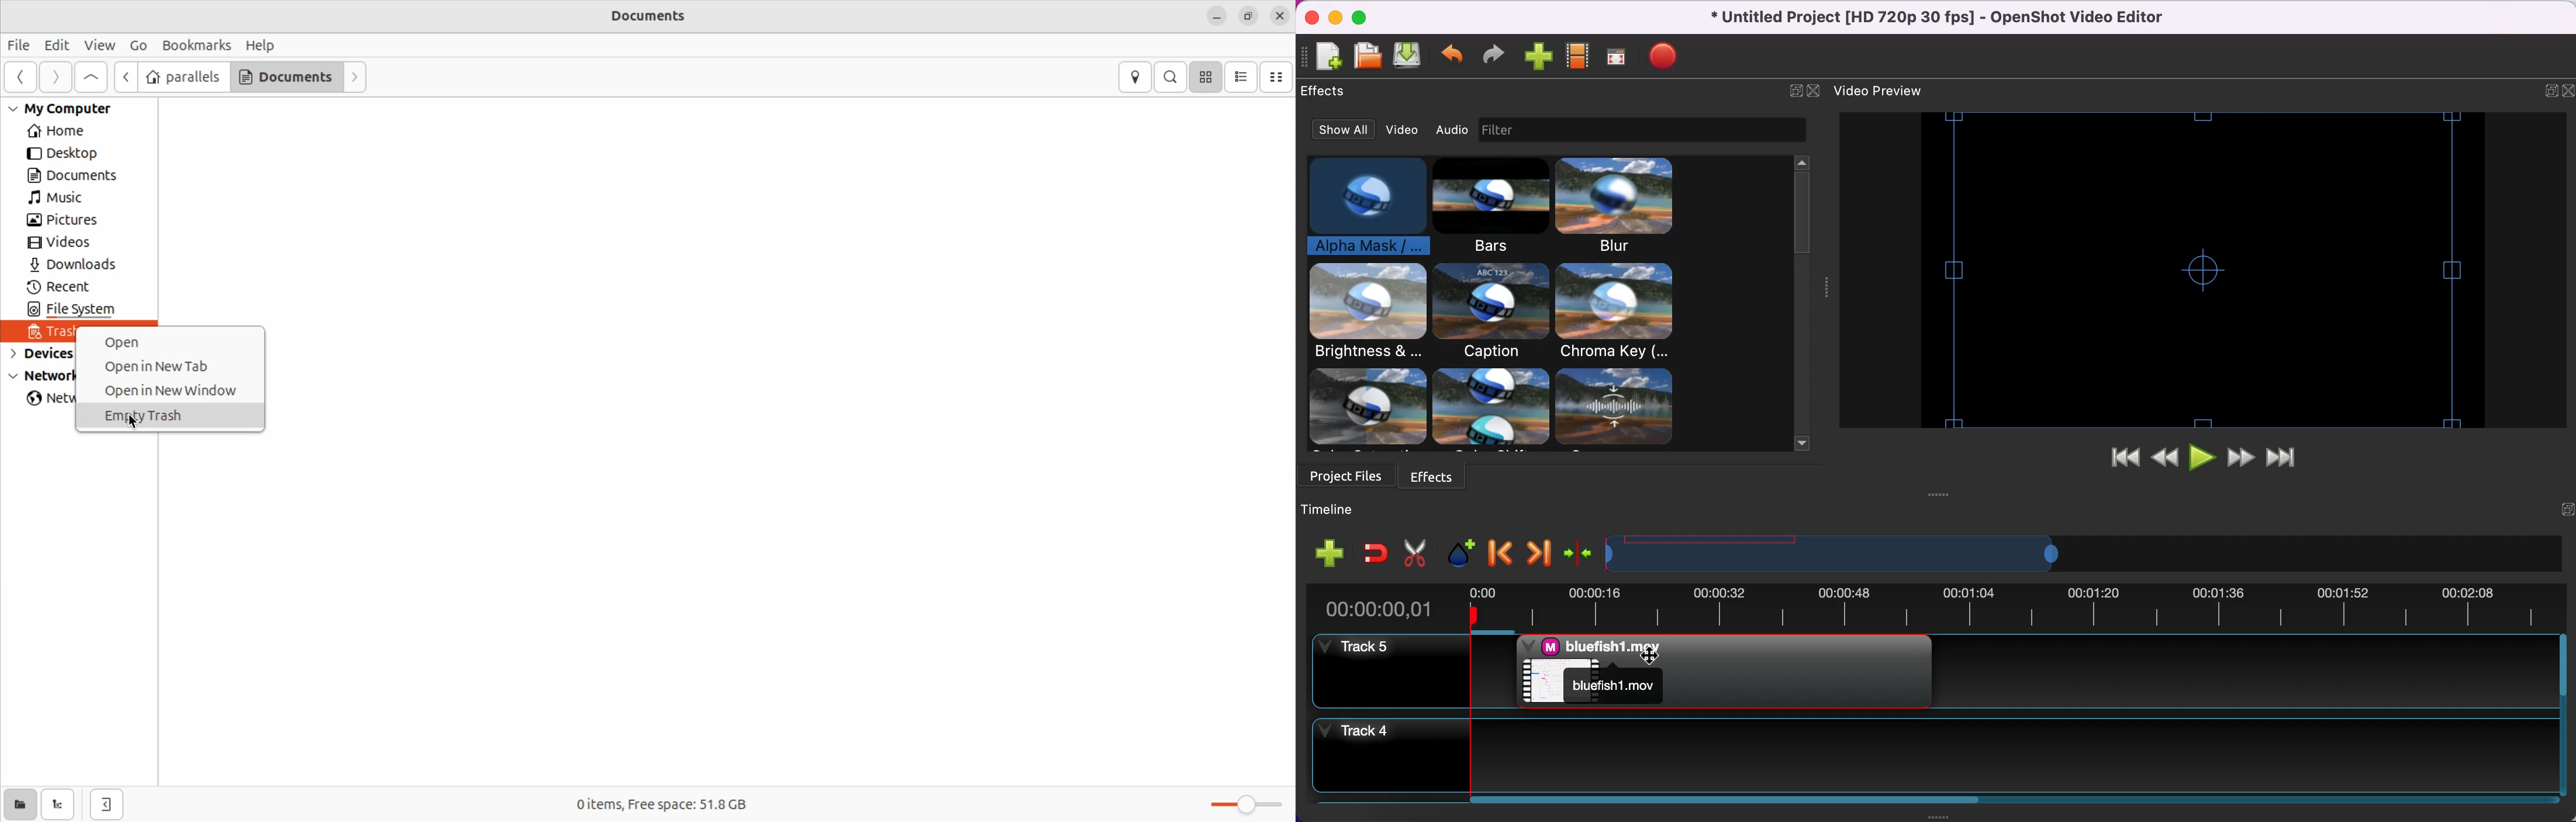 The height and width of the screenshot is (840, 2576). I want to click on effects, so click(1501, 409).